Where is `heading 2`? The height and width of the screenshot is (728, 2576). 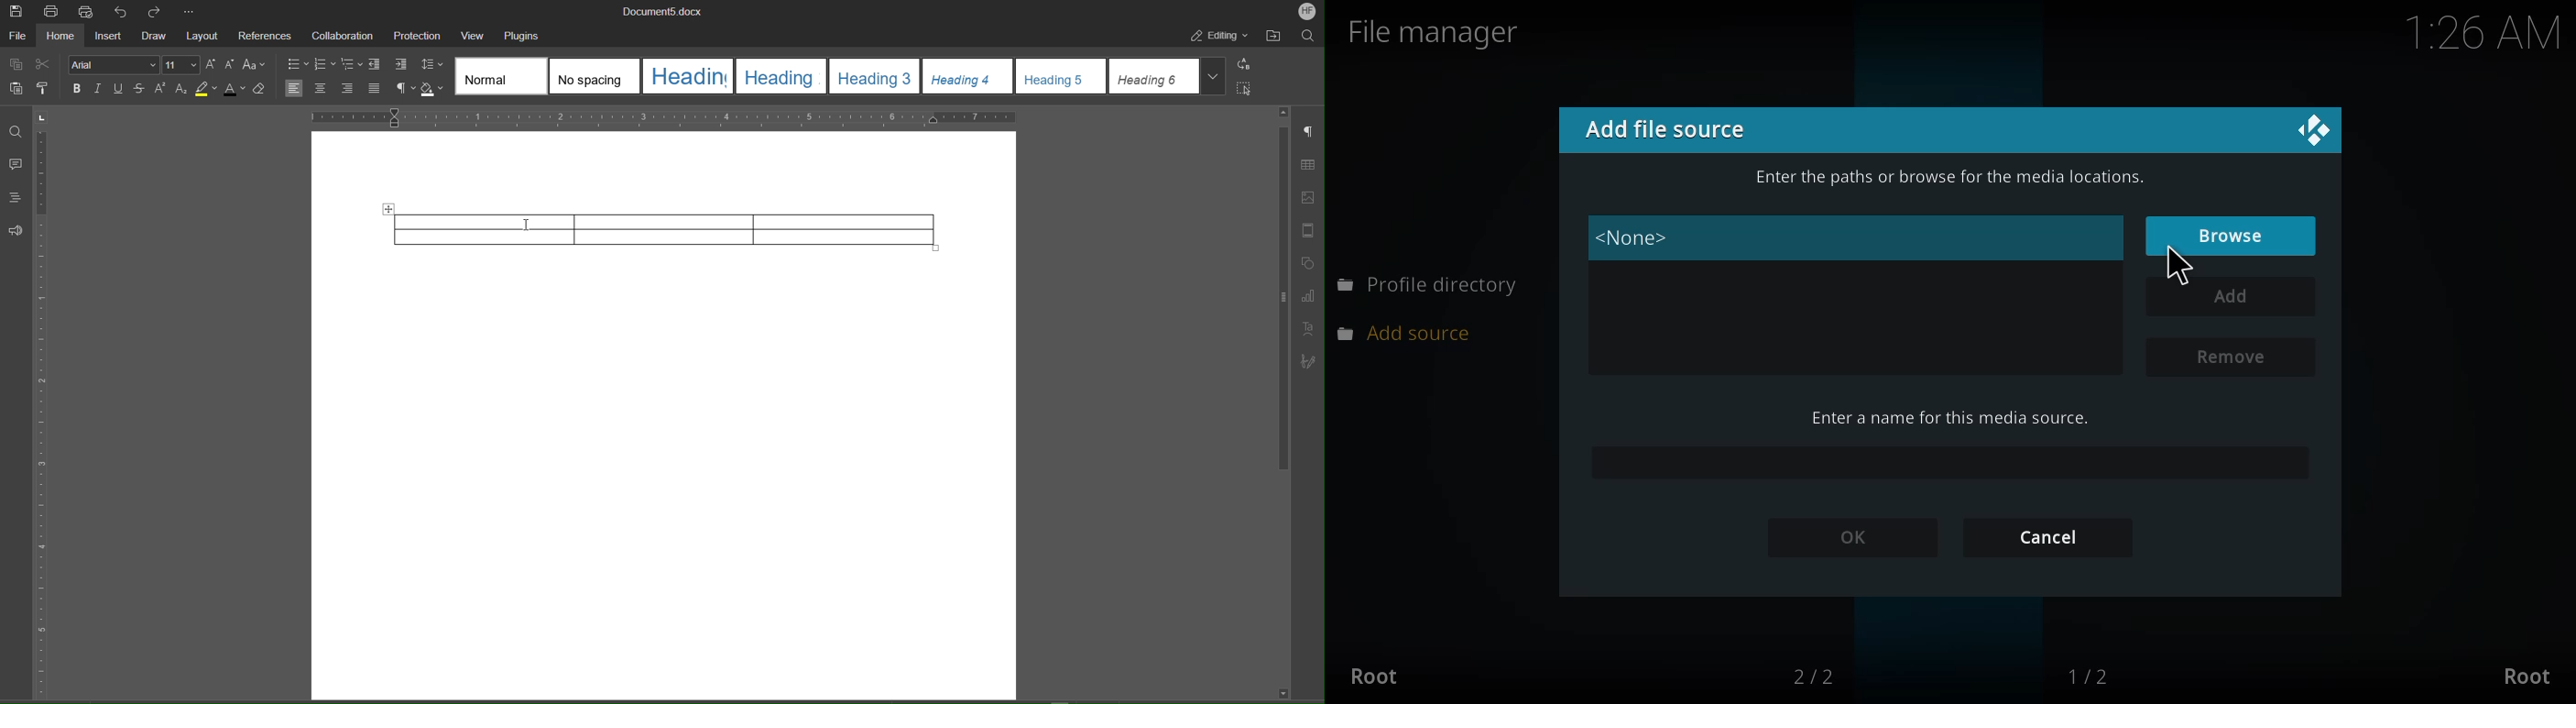 heading 2 is located at coordinates (784, 77).